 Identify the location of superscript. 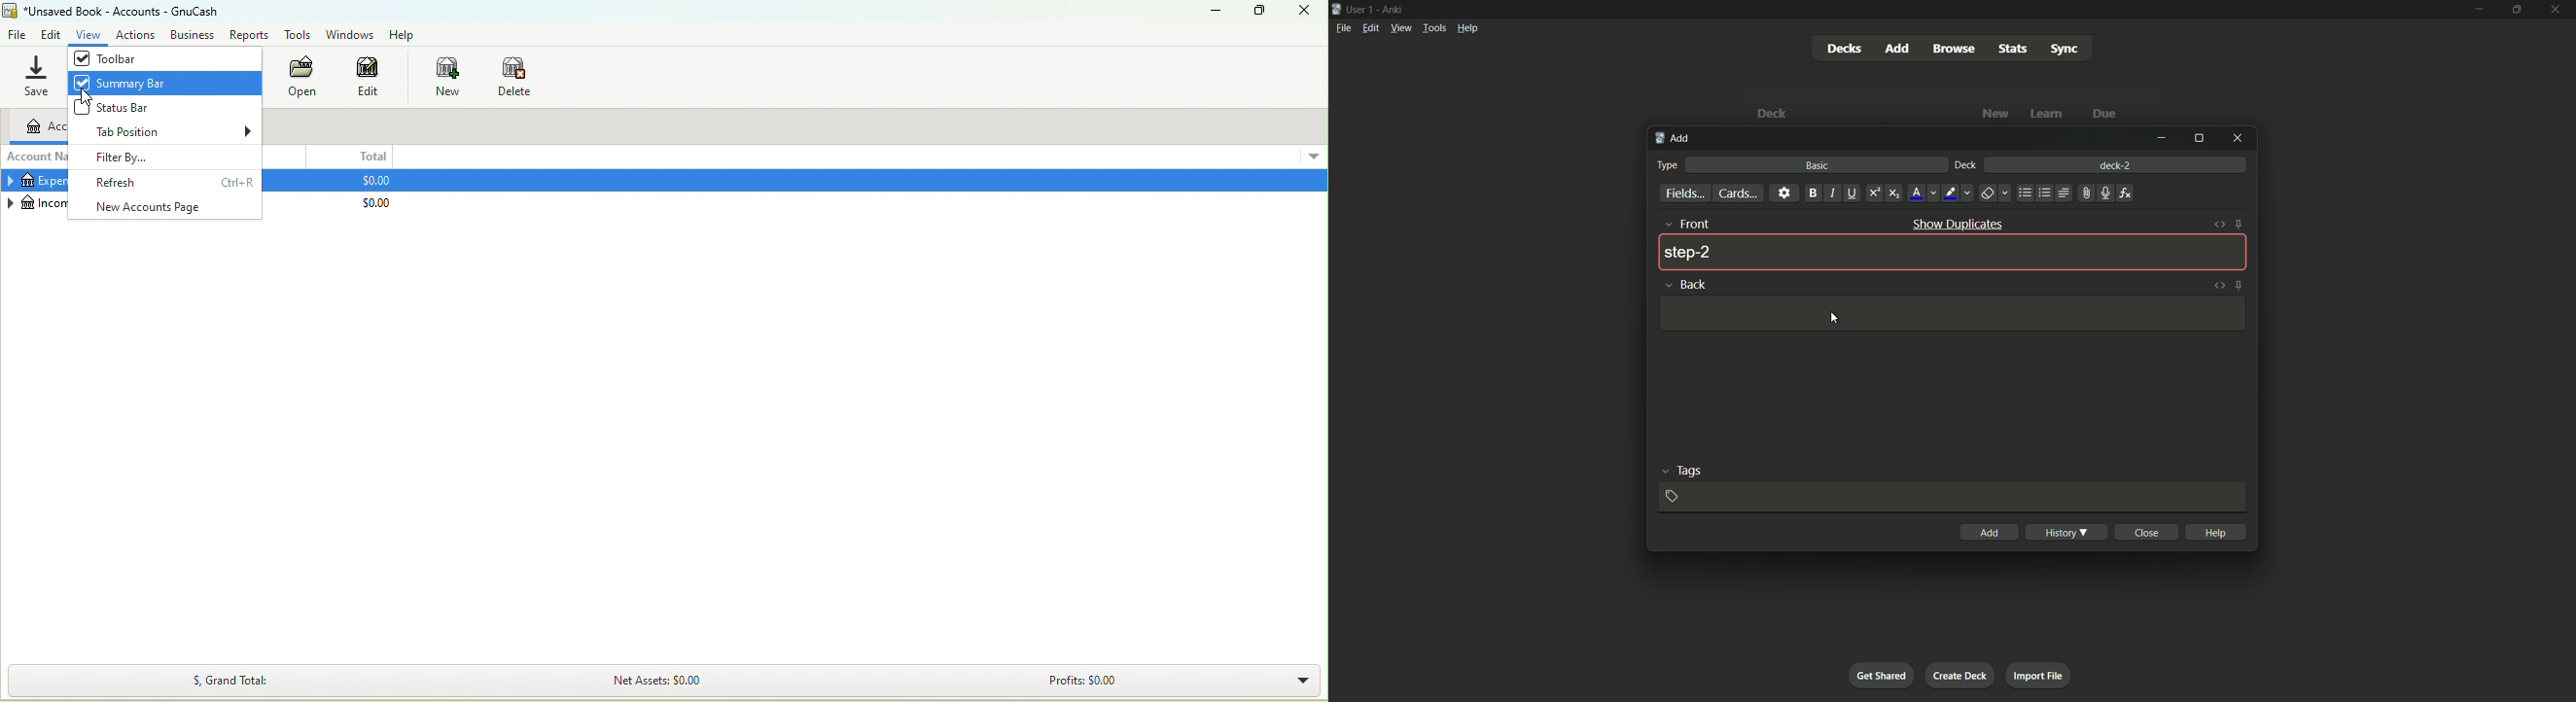
(1874, 194).